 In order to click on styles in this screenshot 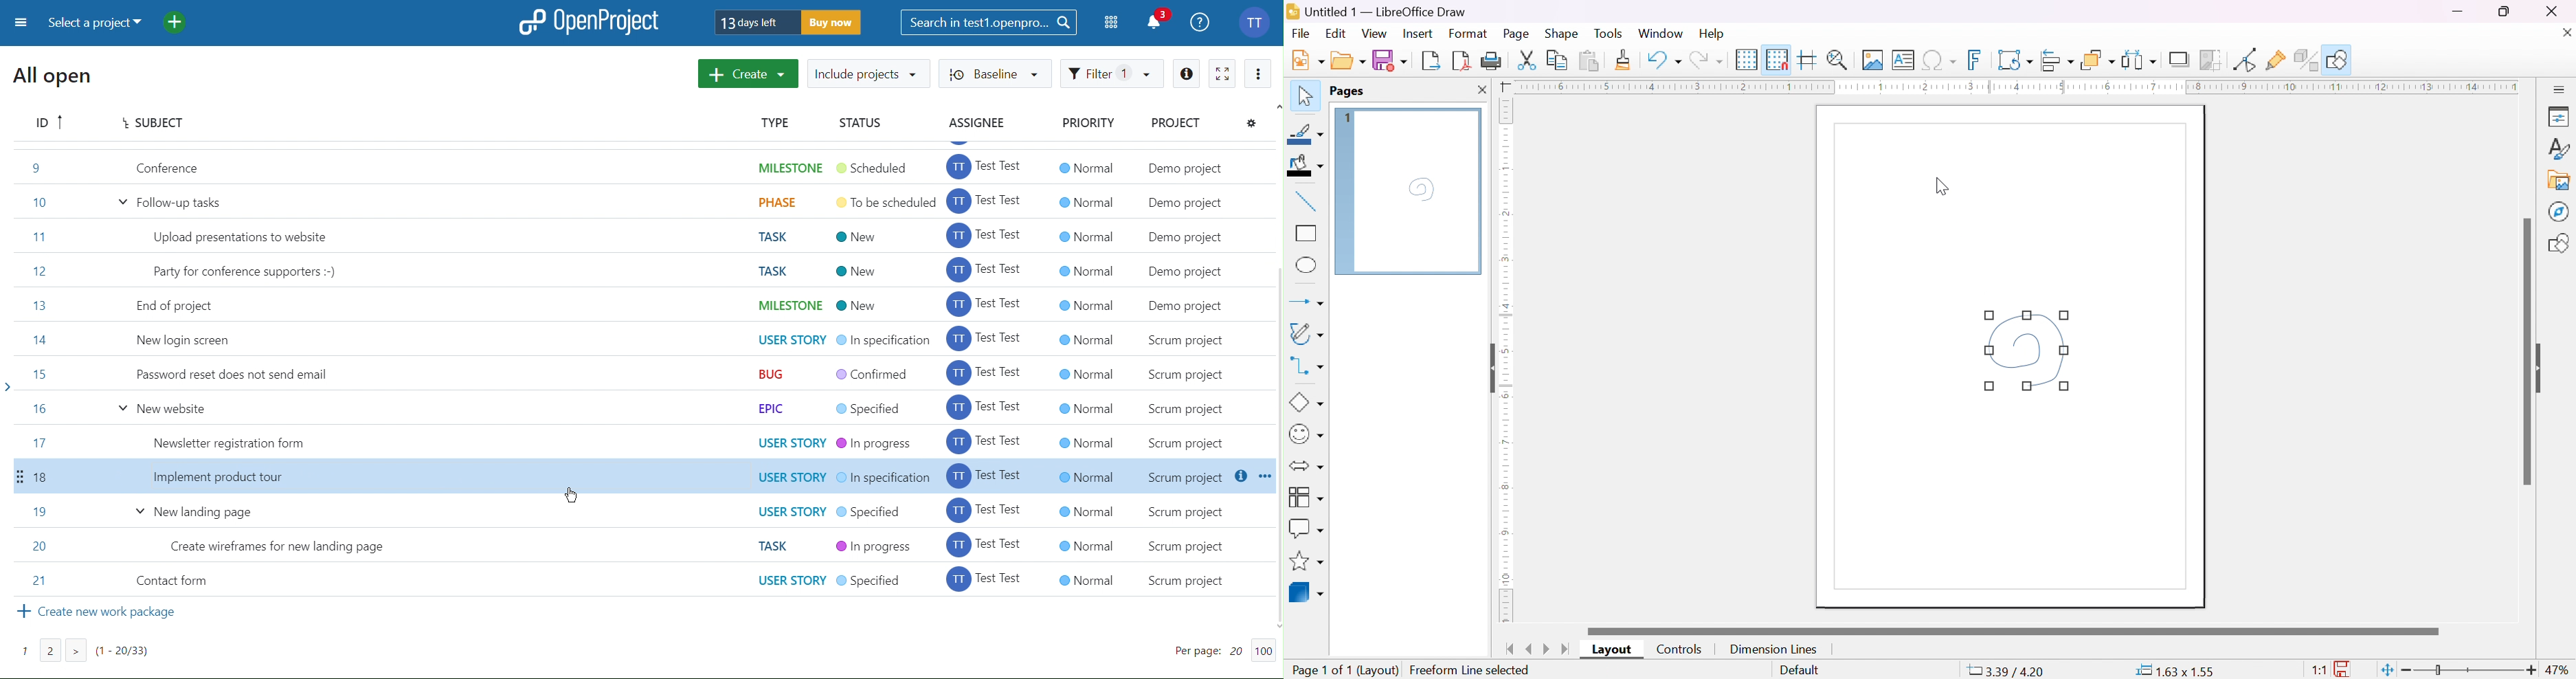, I will do `click(2560, 148)`.